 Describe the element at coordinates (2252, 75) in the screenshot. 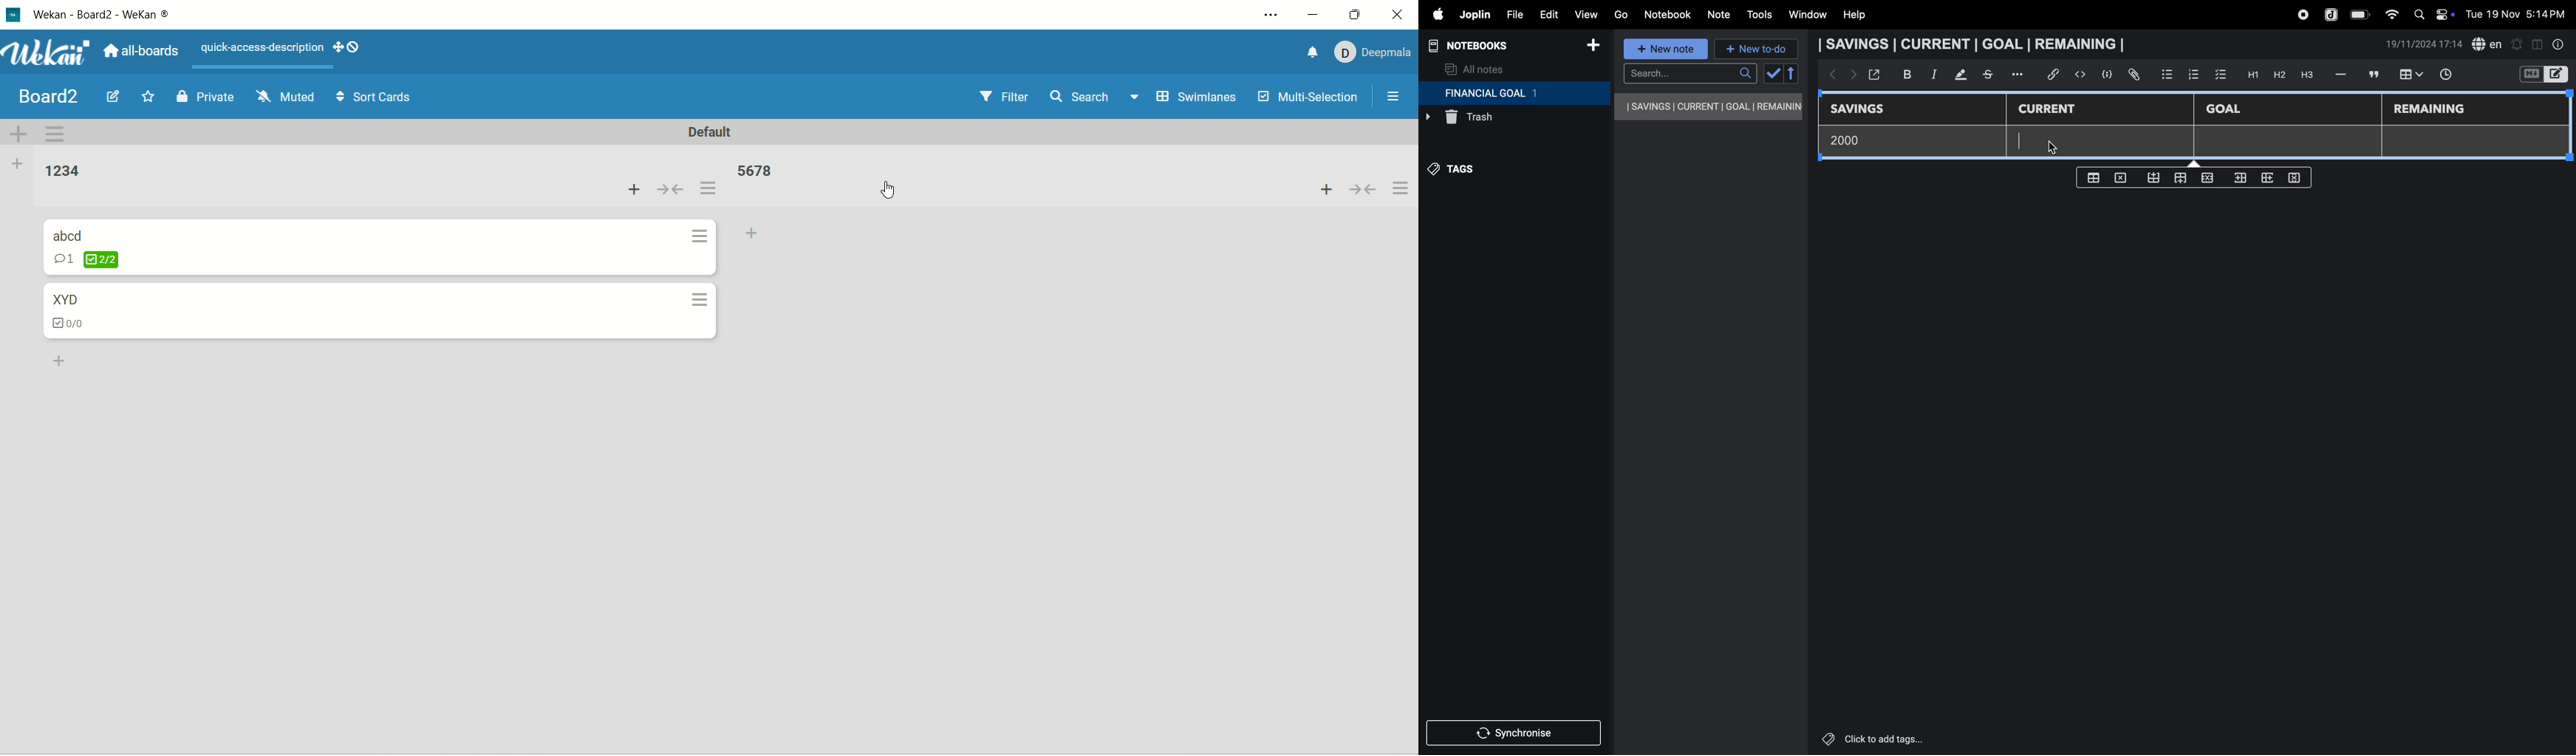

I see `H1` at that location.